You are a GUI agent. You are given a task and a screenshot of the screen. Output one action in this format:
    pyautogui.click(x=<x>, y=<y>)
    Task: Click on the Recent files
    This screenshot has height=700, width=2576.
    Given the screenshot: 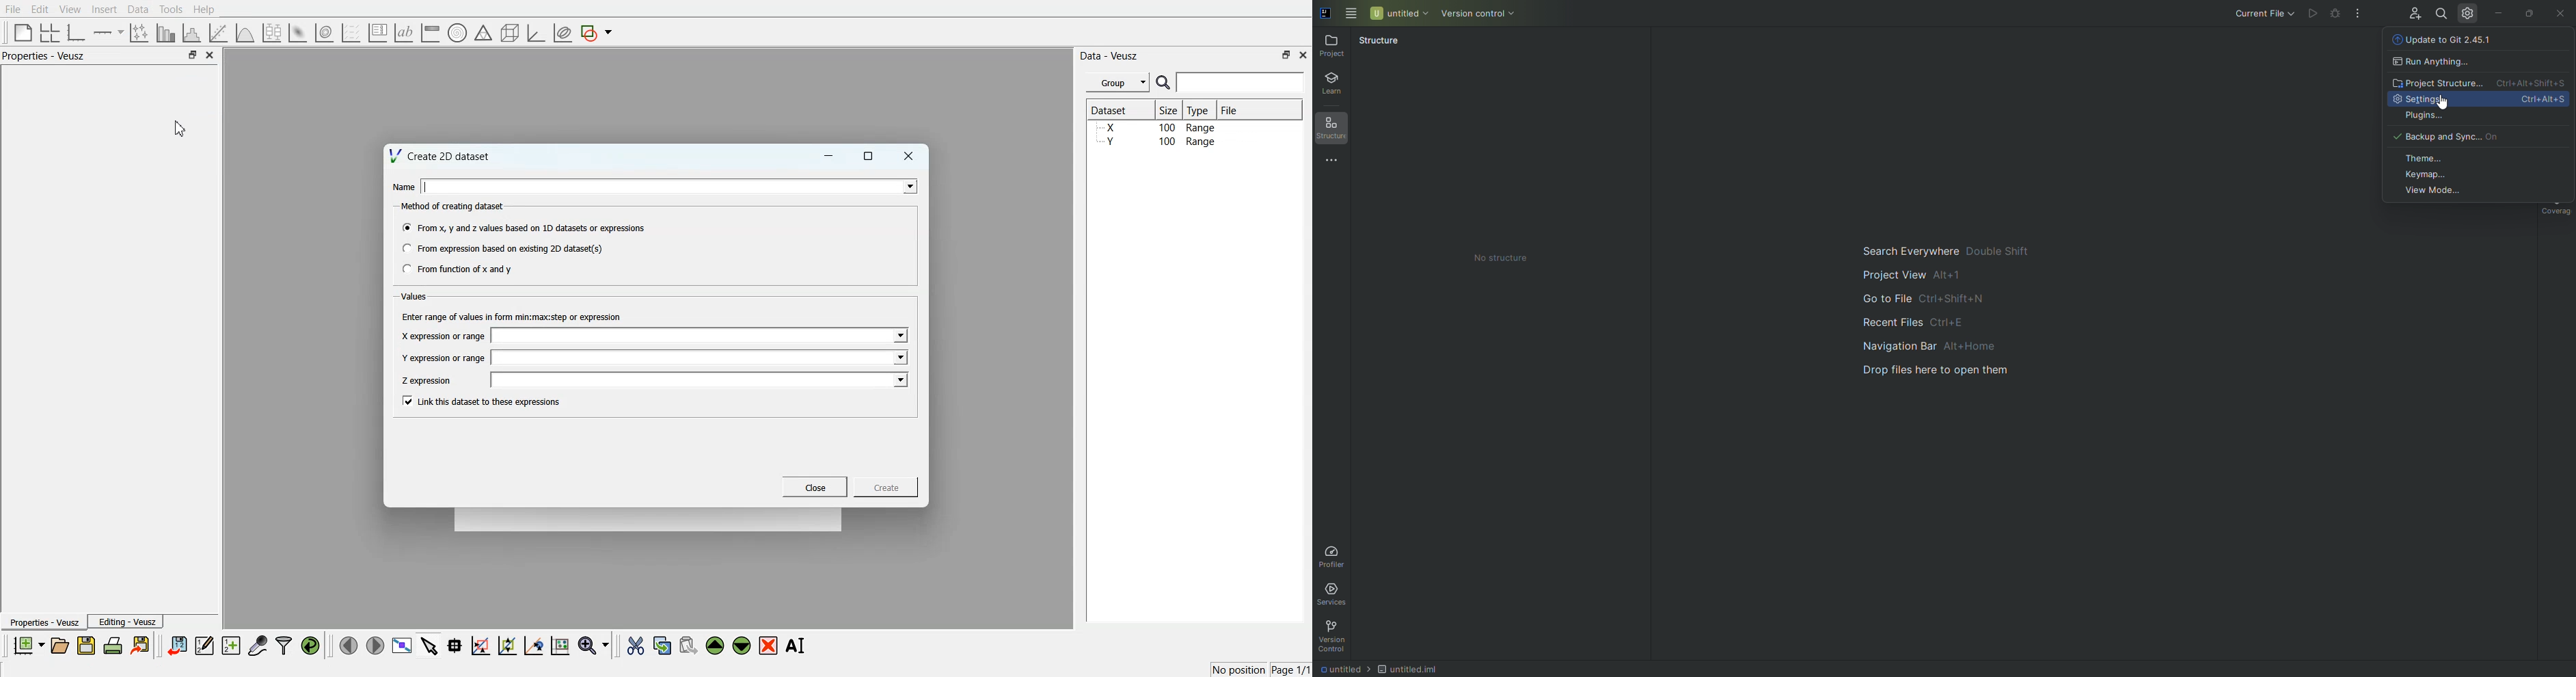 What is the action you would take?
    pyautogui.click(x=1953, y=324)
    